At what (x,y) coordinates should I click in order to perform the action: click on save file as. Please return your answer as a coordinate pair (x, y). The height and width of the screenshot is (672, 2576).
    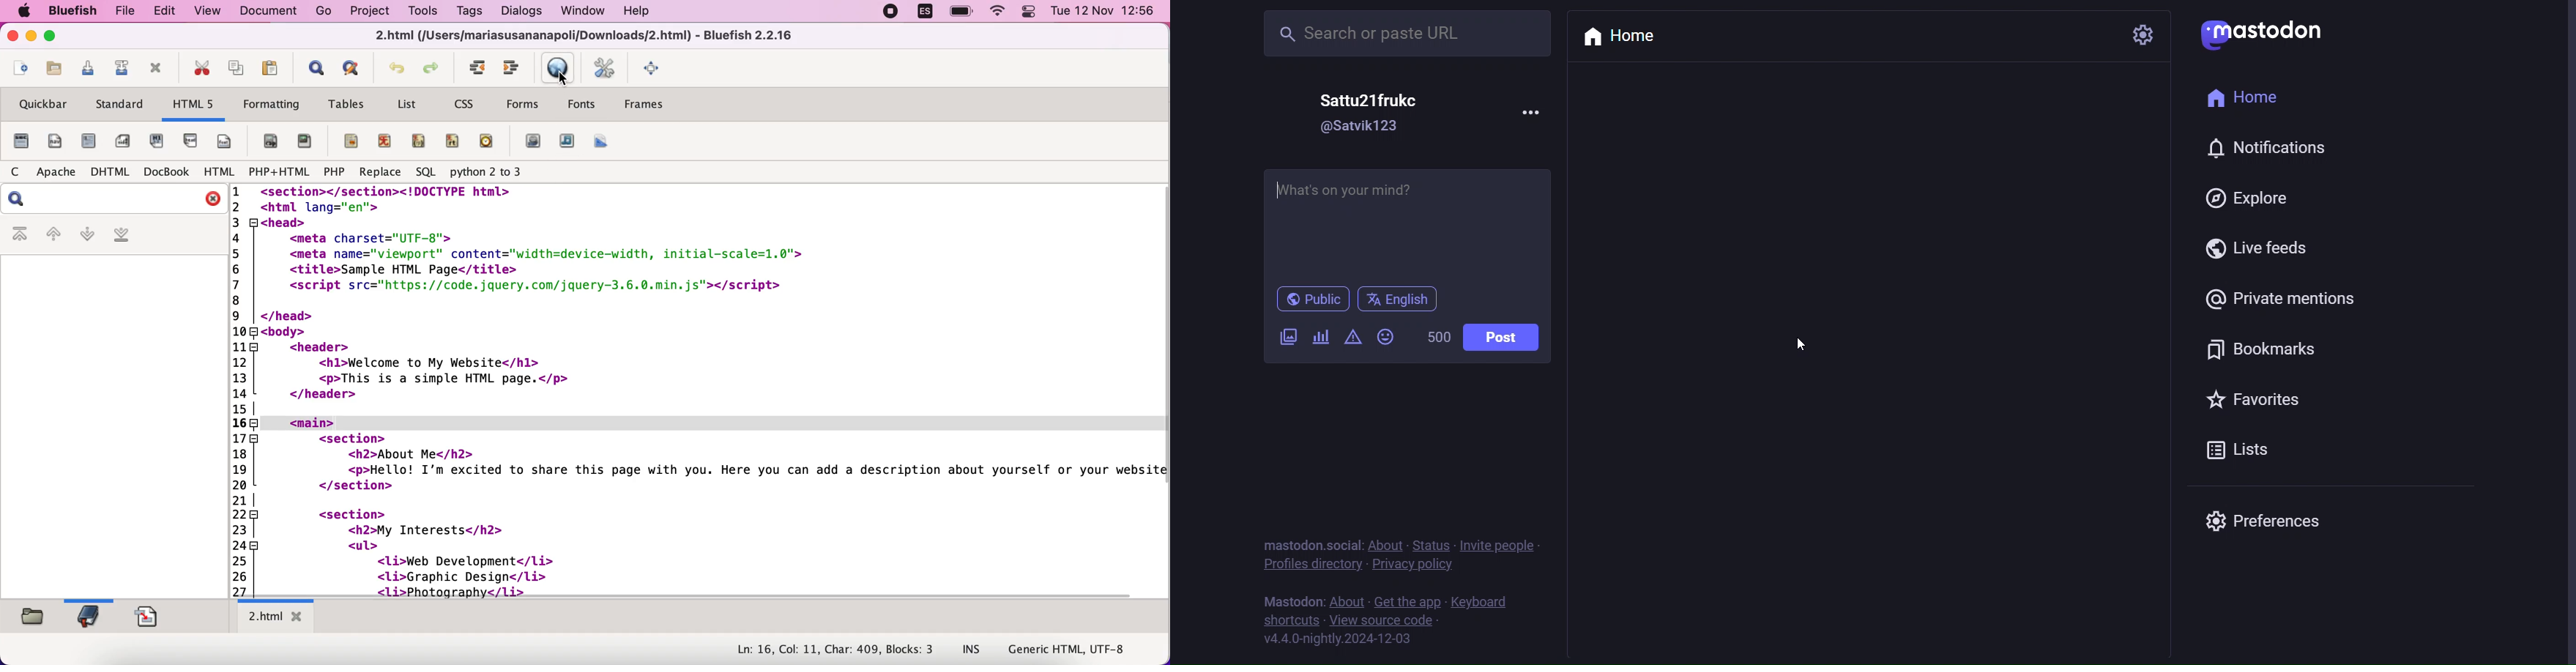
    Looking at the image, I should click on (119, 69).